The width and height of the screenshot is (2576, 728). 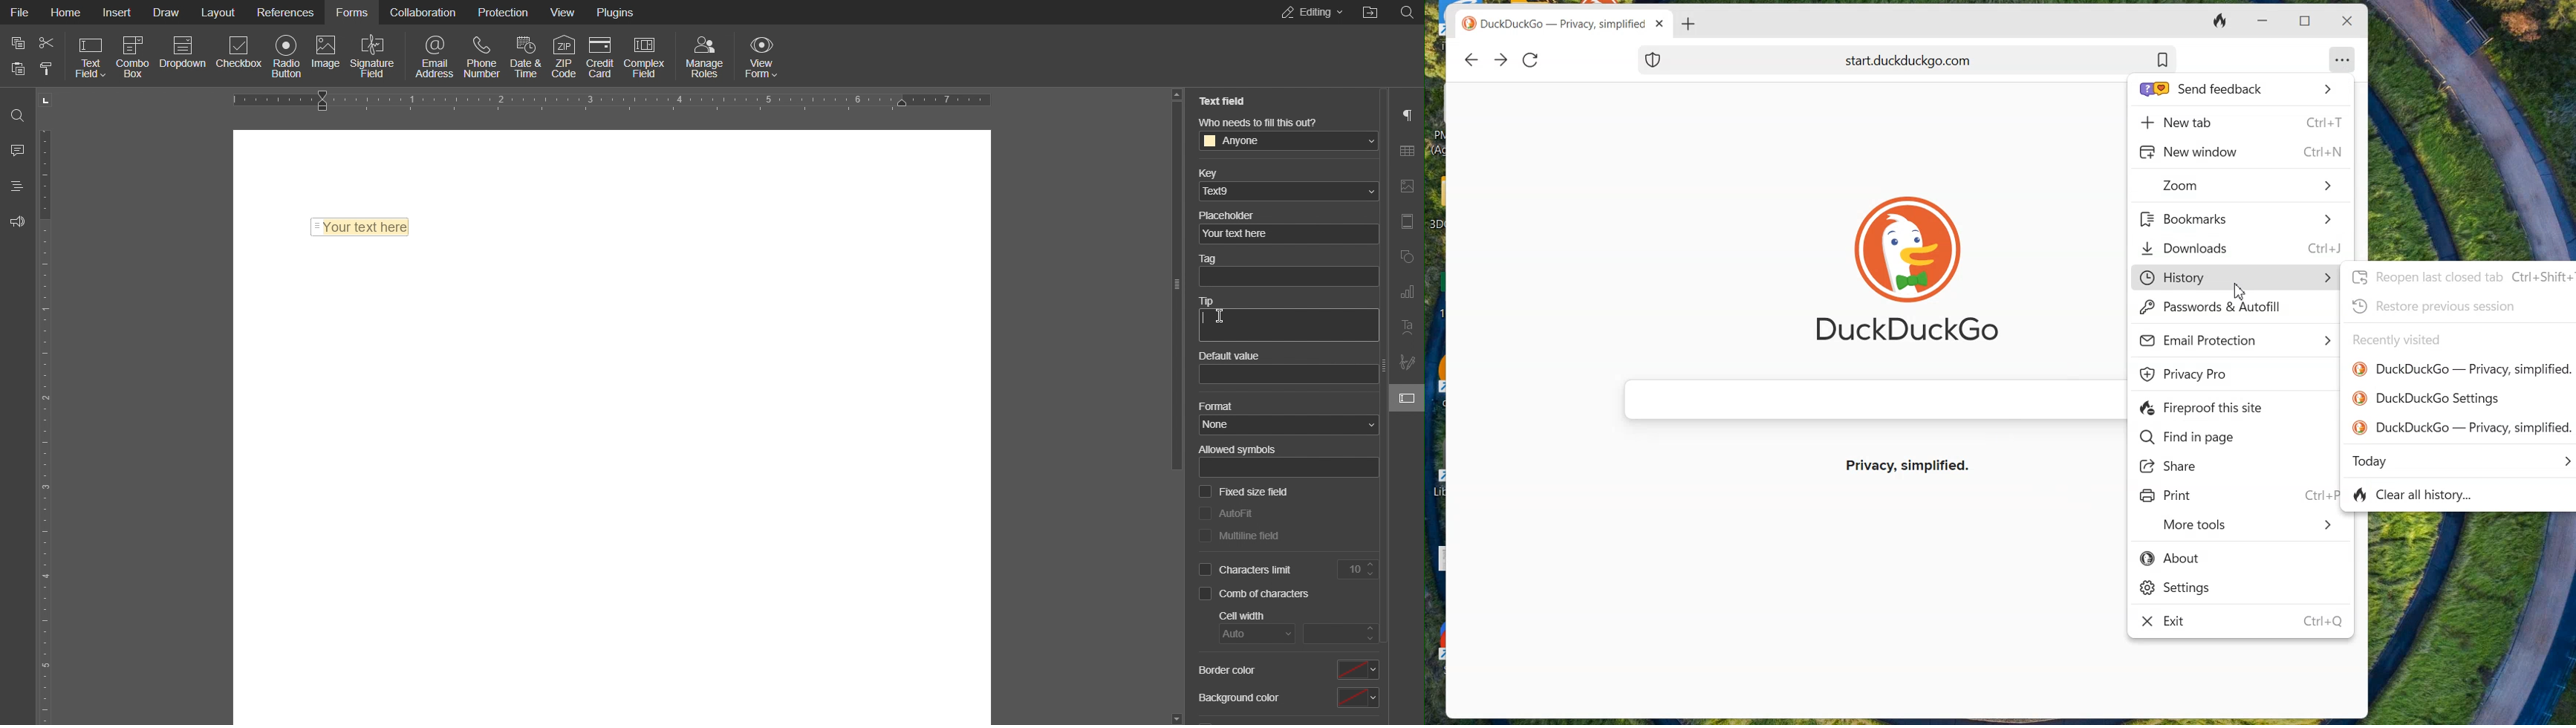 What do you see at coordinates (429, 56) in the screenshot?
I see `Email Address` at bounding box center [429, 56].